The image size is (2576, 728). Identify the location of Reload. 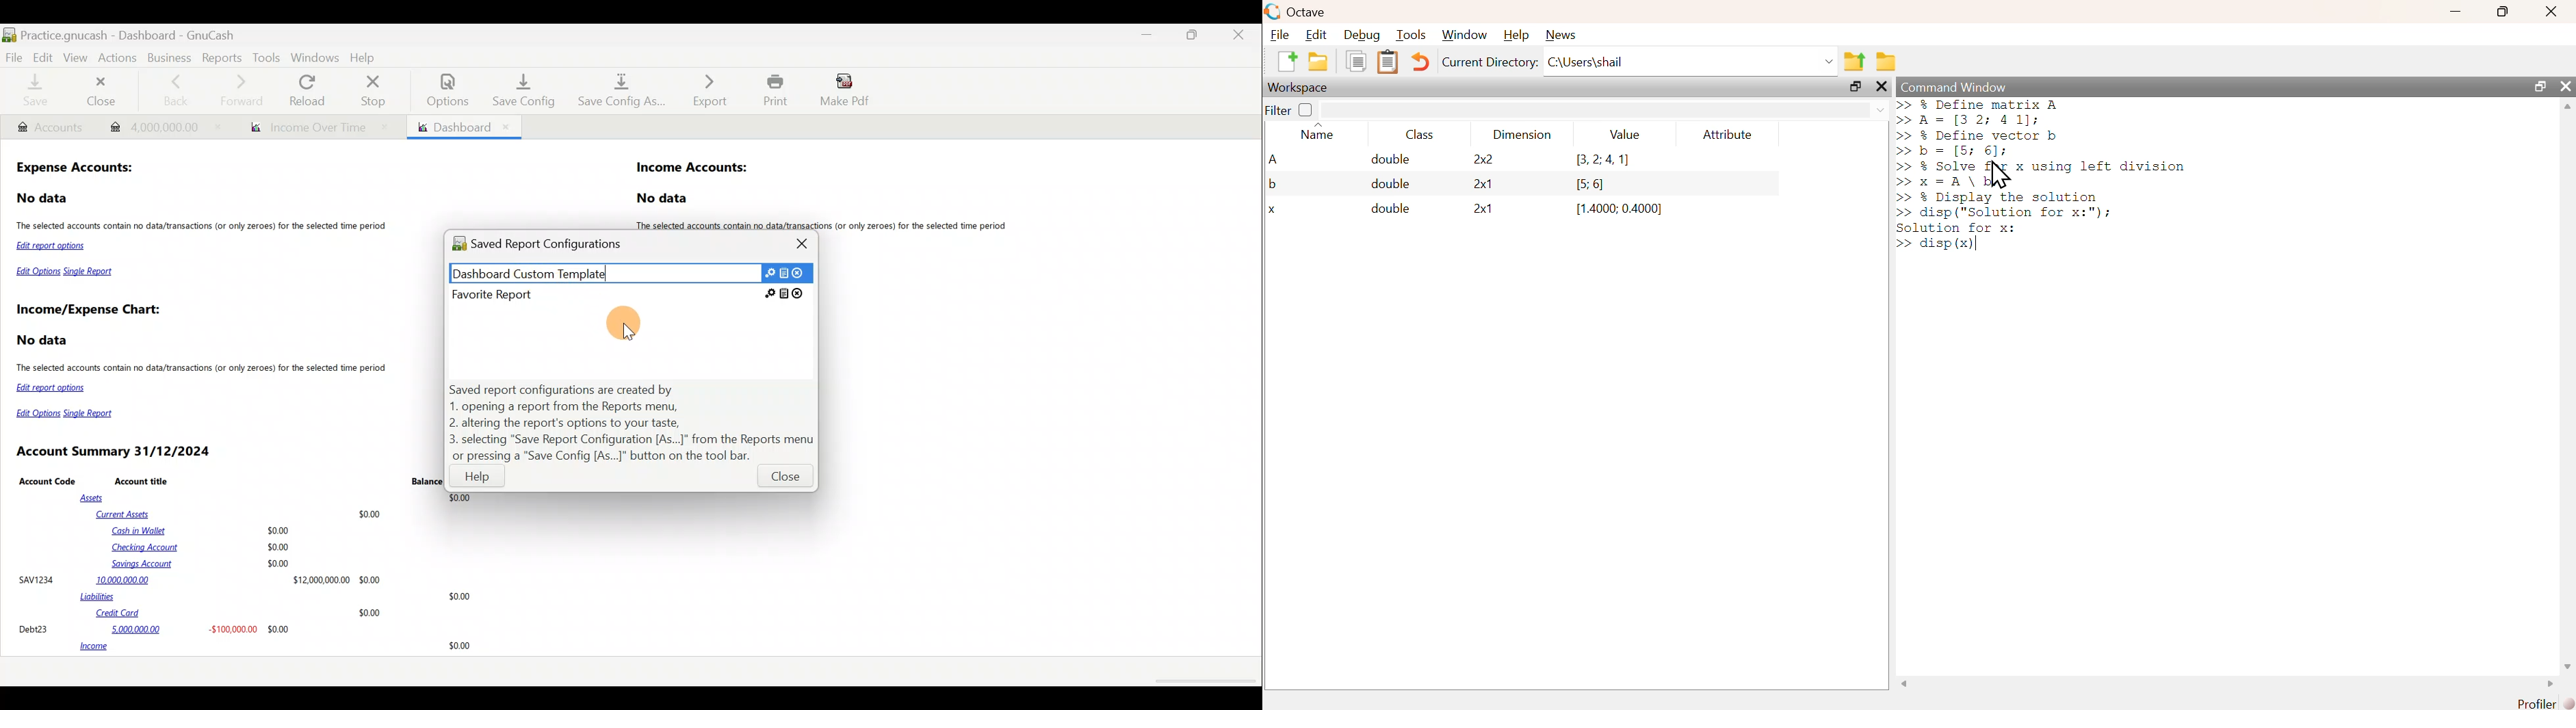
(310, 90).